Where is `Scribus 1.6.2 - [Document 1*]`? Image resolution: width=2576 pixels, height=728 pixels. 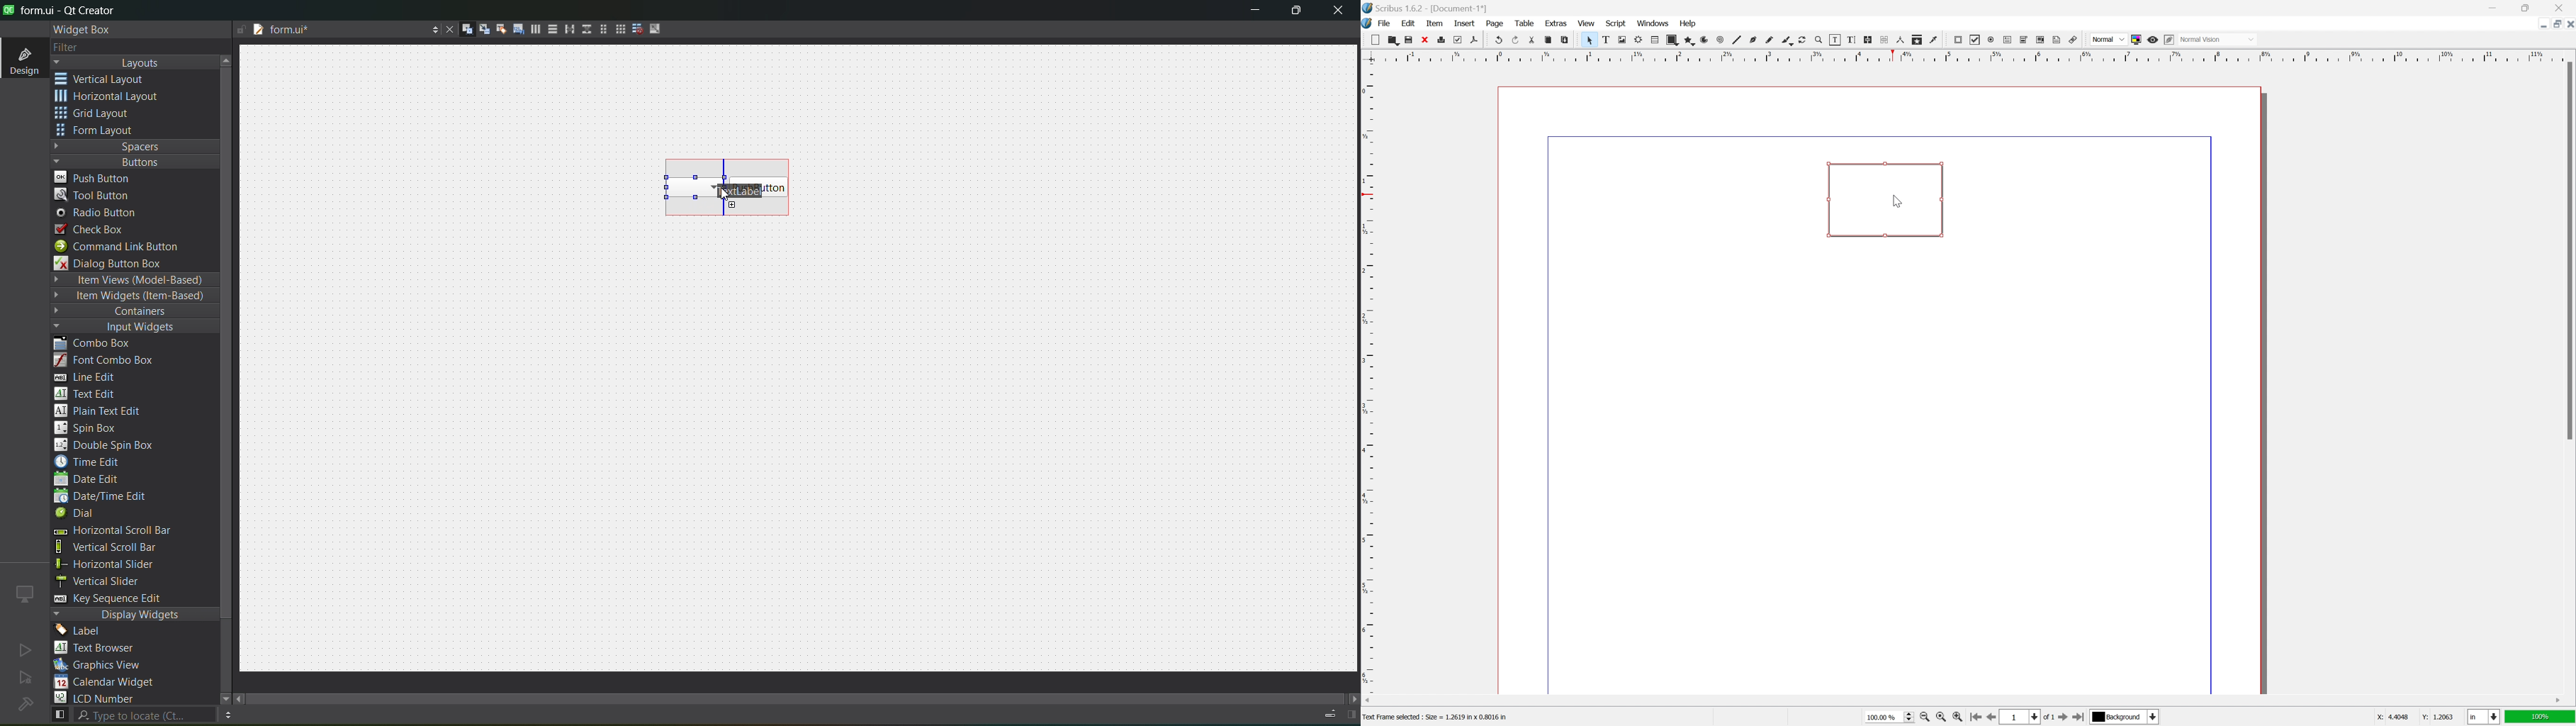
Scribus 1.6.2 - [Document 1*] is located at coordinates (1437, 10).